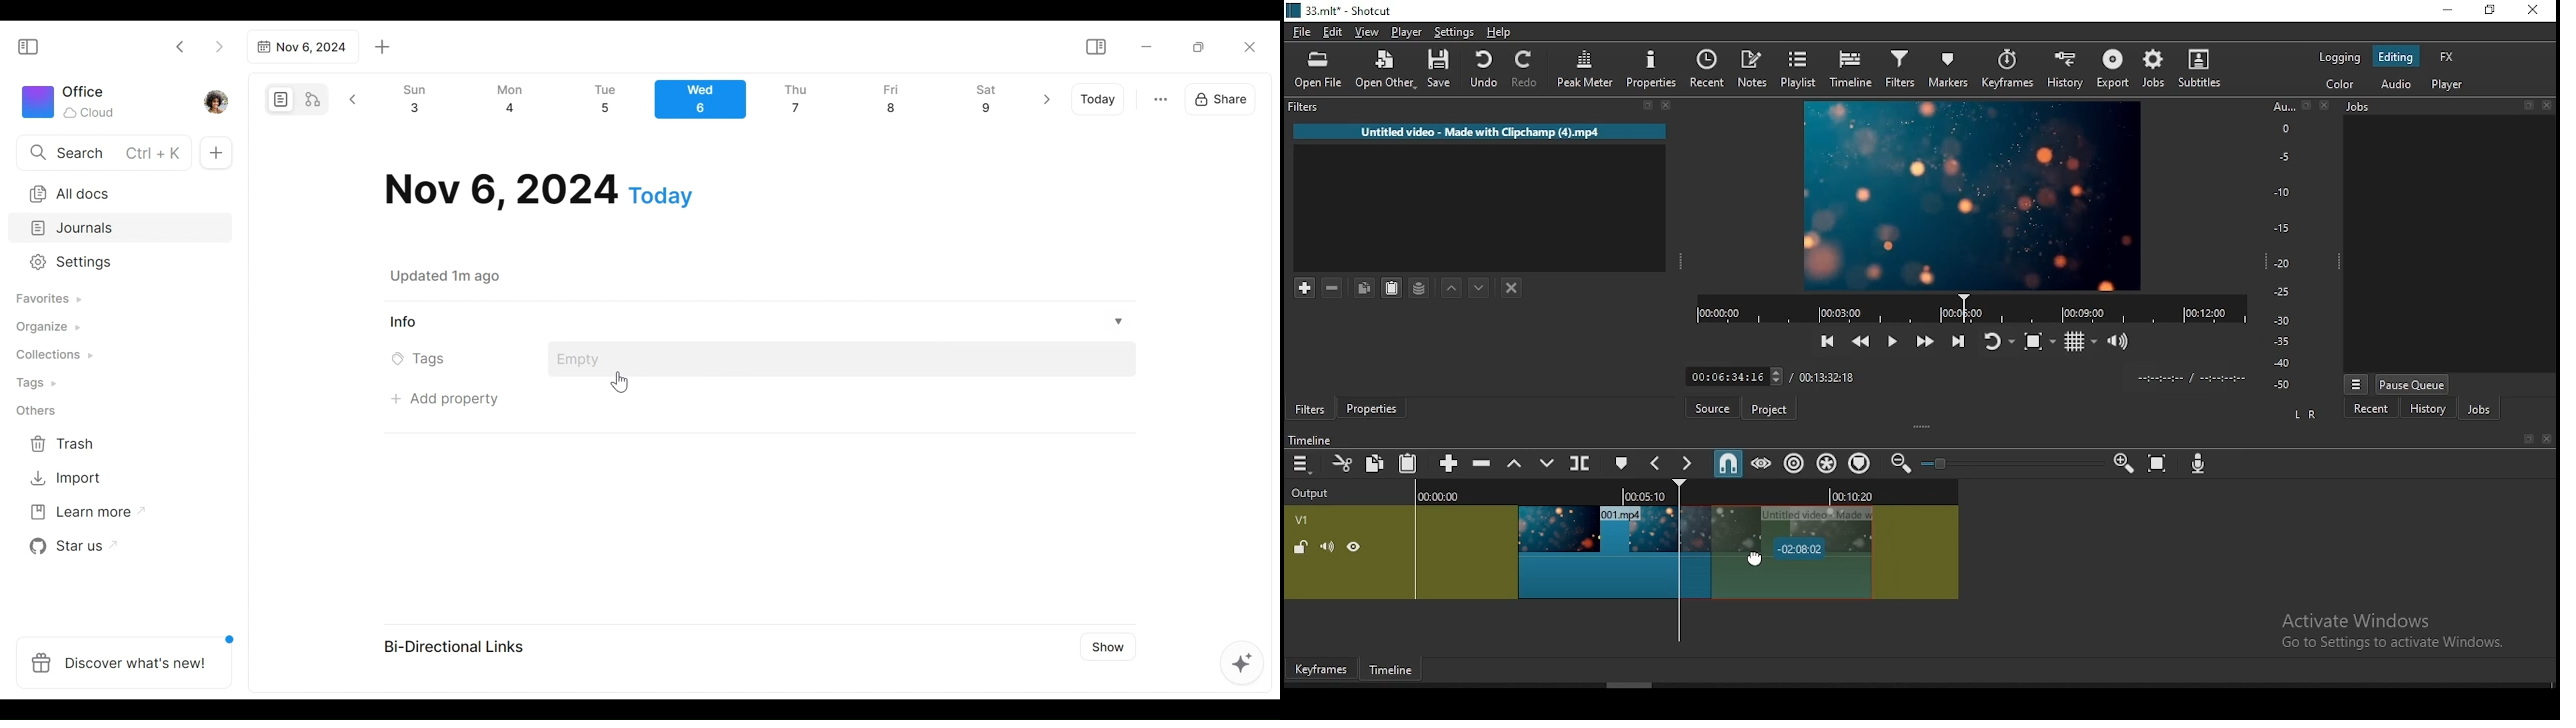 This screenshot has width=2576, height=728. Describe the element at coordinates (67, 477) in the screenshot. I see `Import` at that location.